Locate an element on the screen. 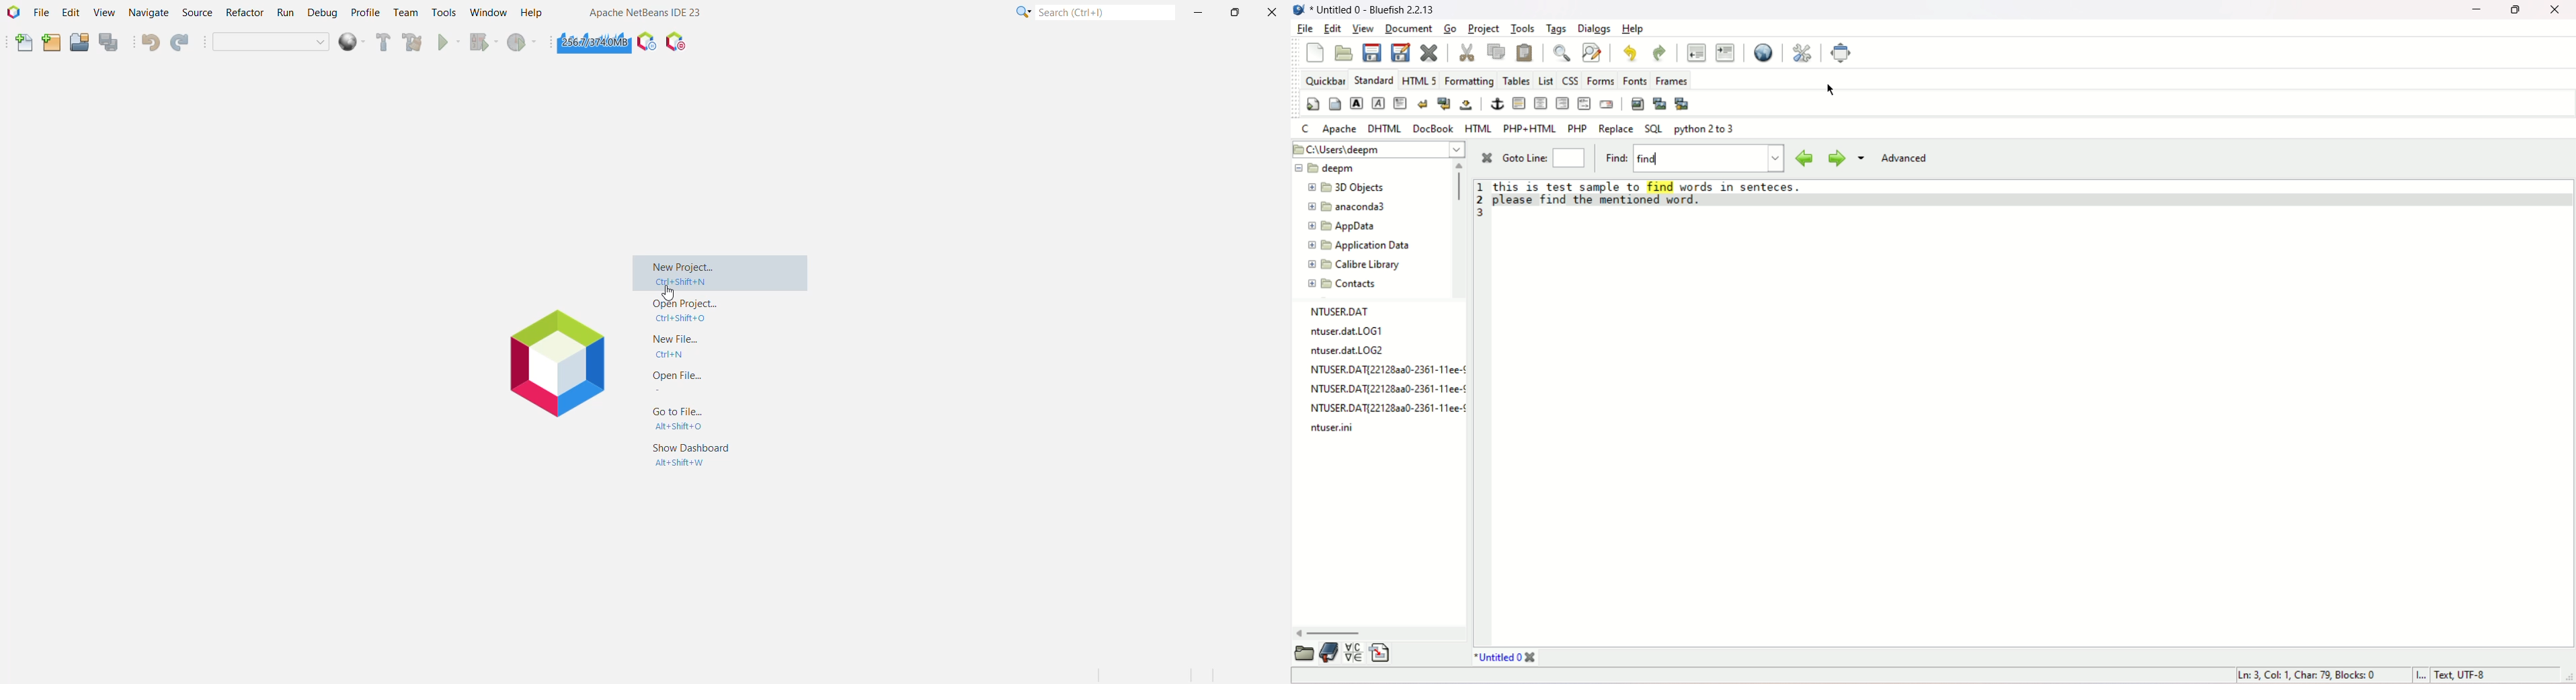 The height and width of the screenshot is (700, 2576). tags is located at coordinates (1557, 28).